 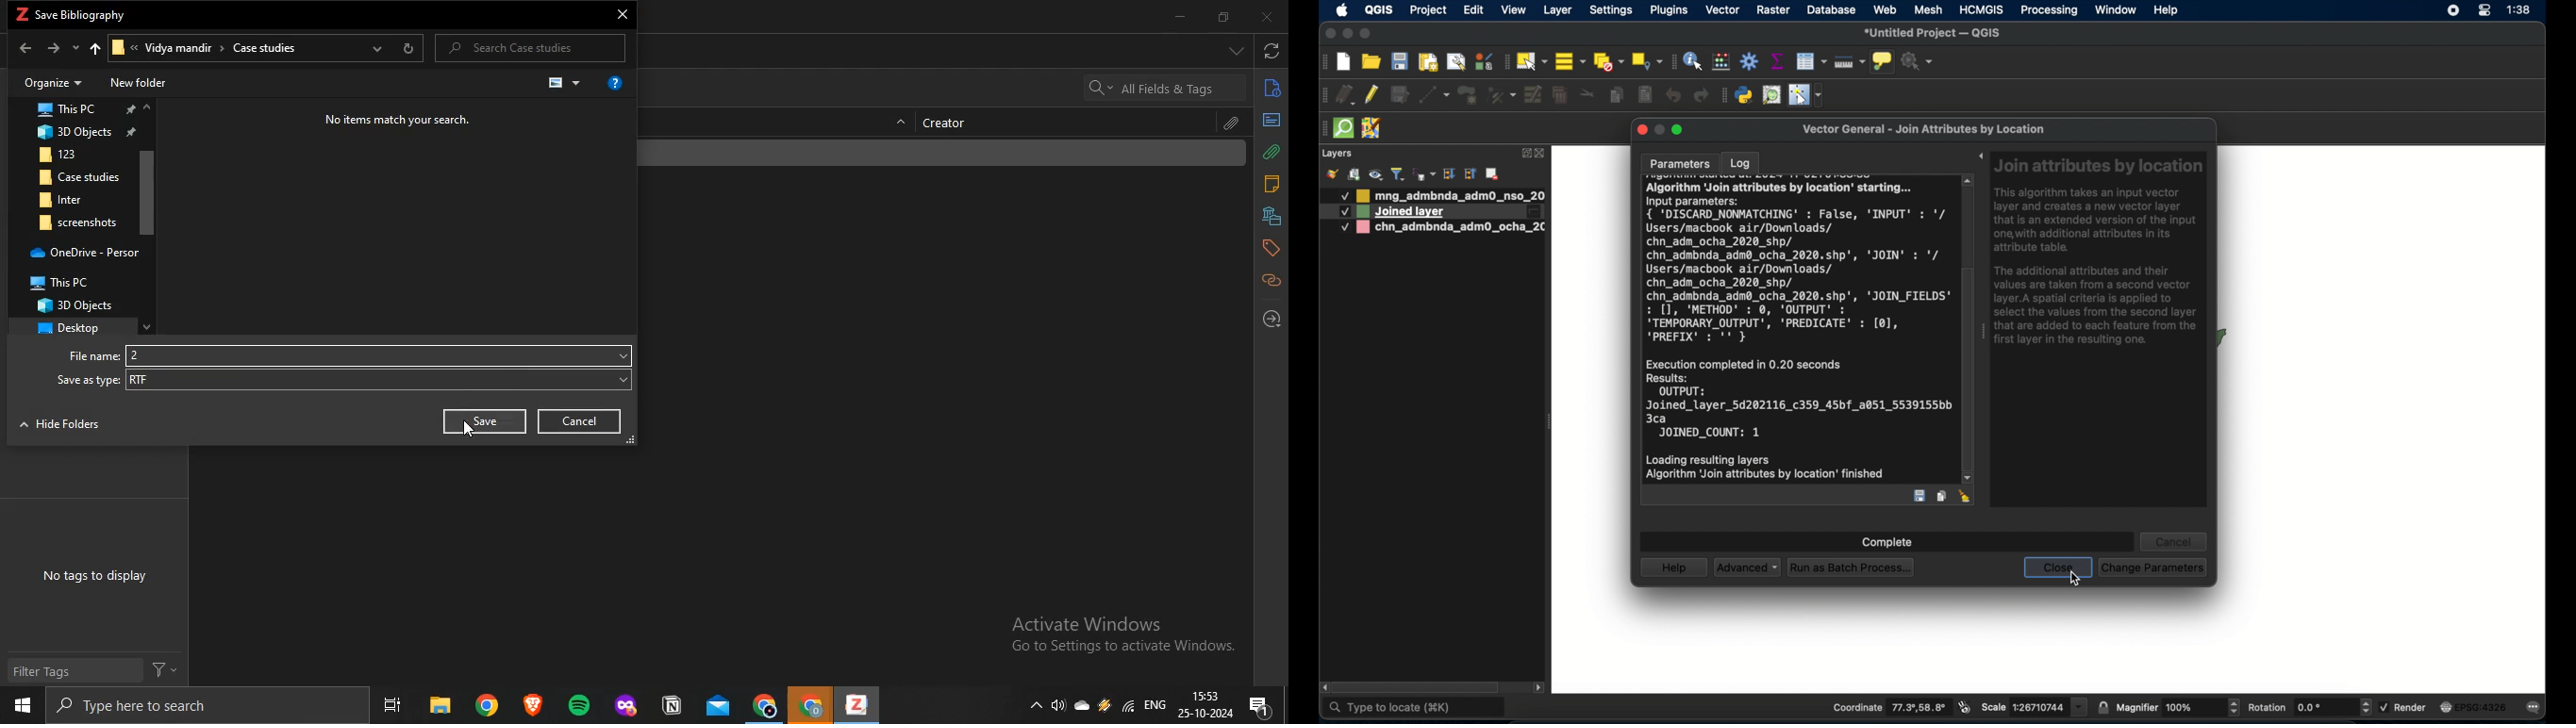 I want to click on desktop, so click(x=91, y=330).